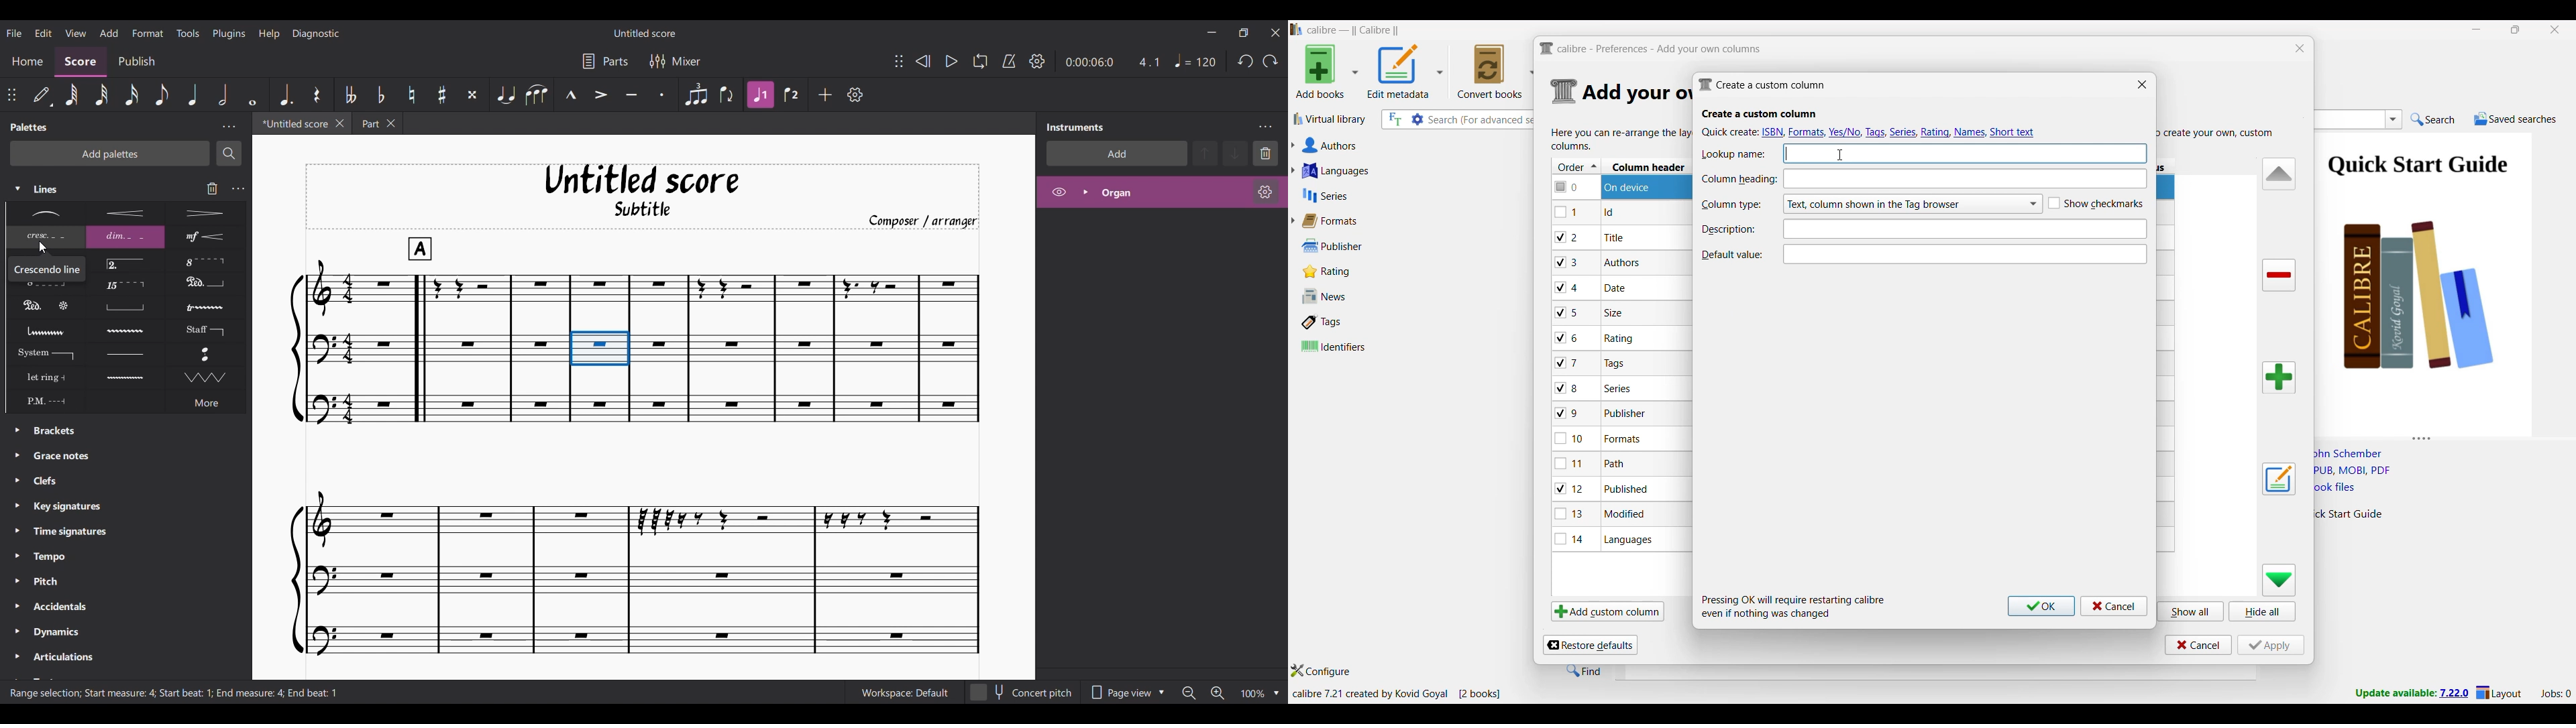 Image resolution: width=2576 pixels, height=728 pixels. Describe the element at coordinates (2515, 119) in the screenshot. I see `Saved searches` at that location.